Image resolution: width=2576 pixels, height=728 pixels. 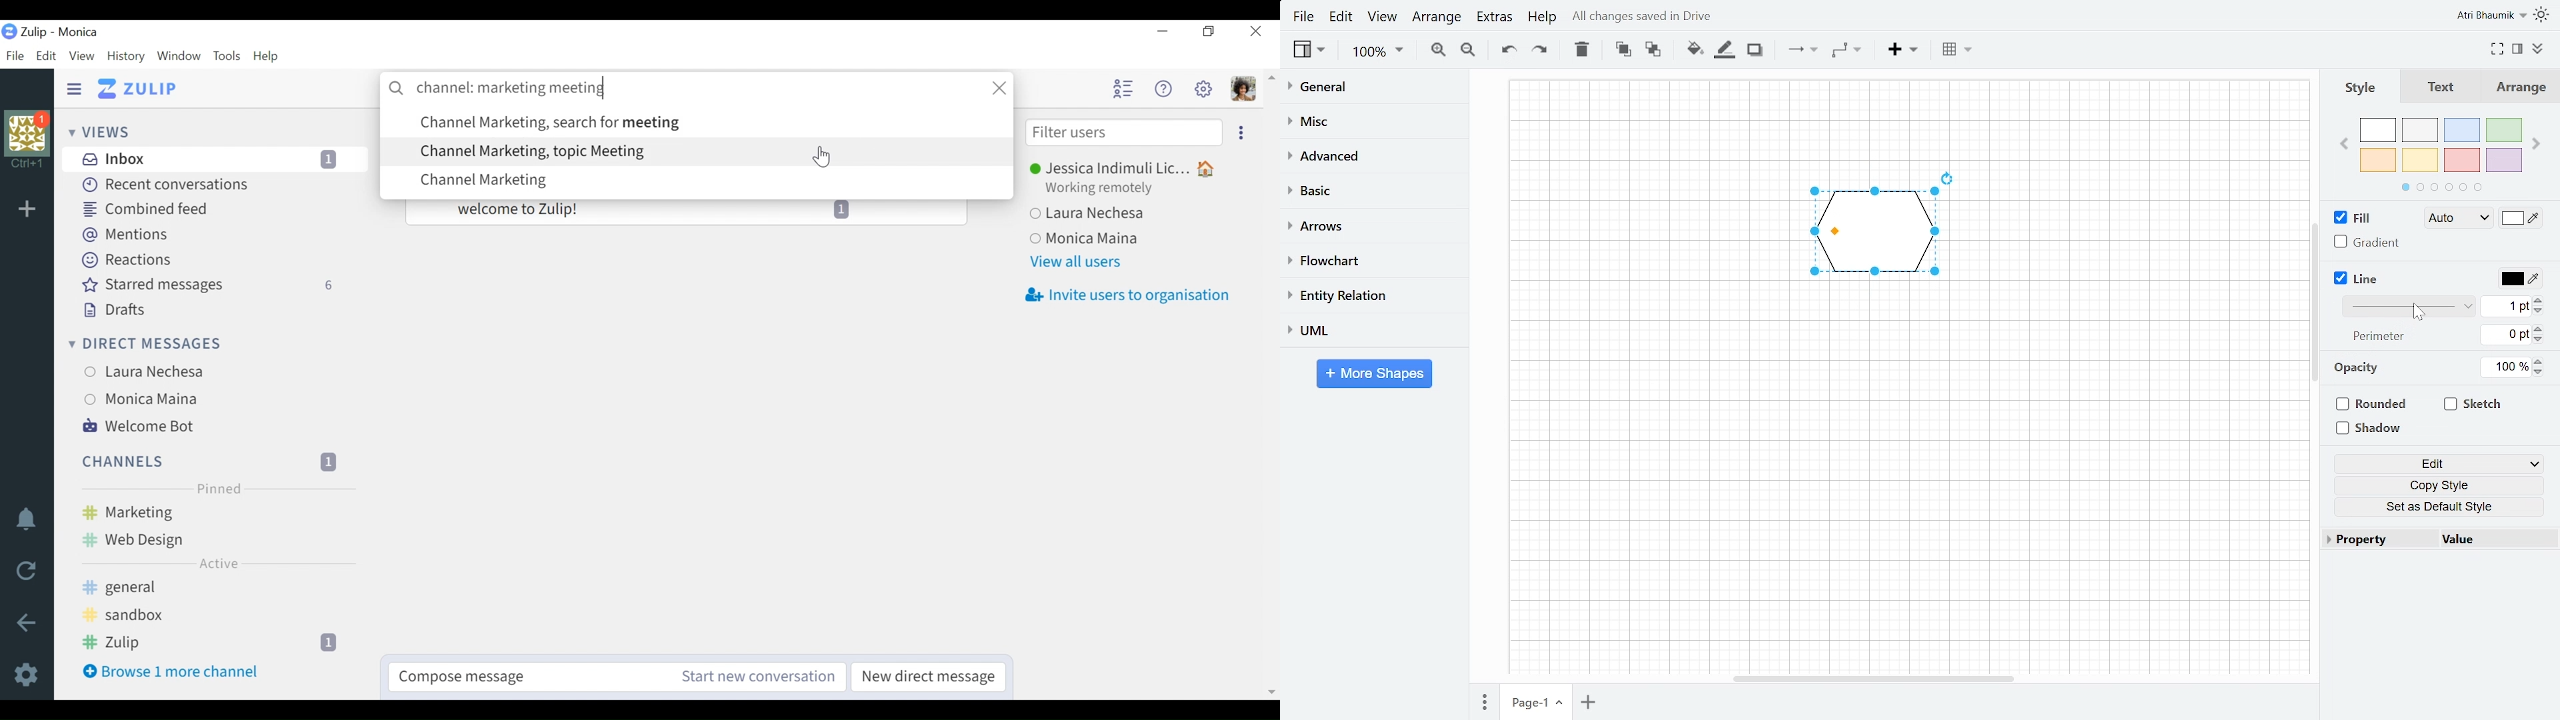 I want to click on Channels, so click(x=211, y=462).